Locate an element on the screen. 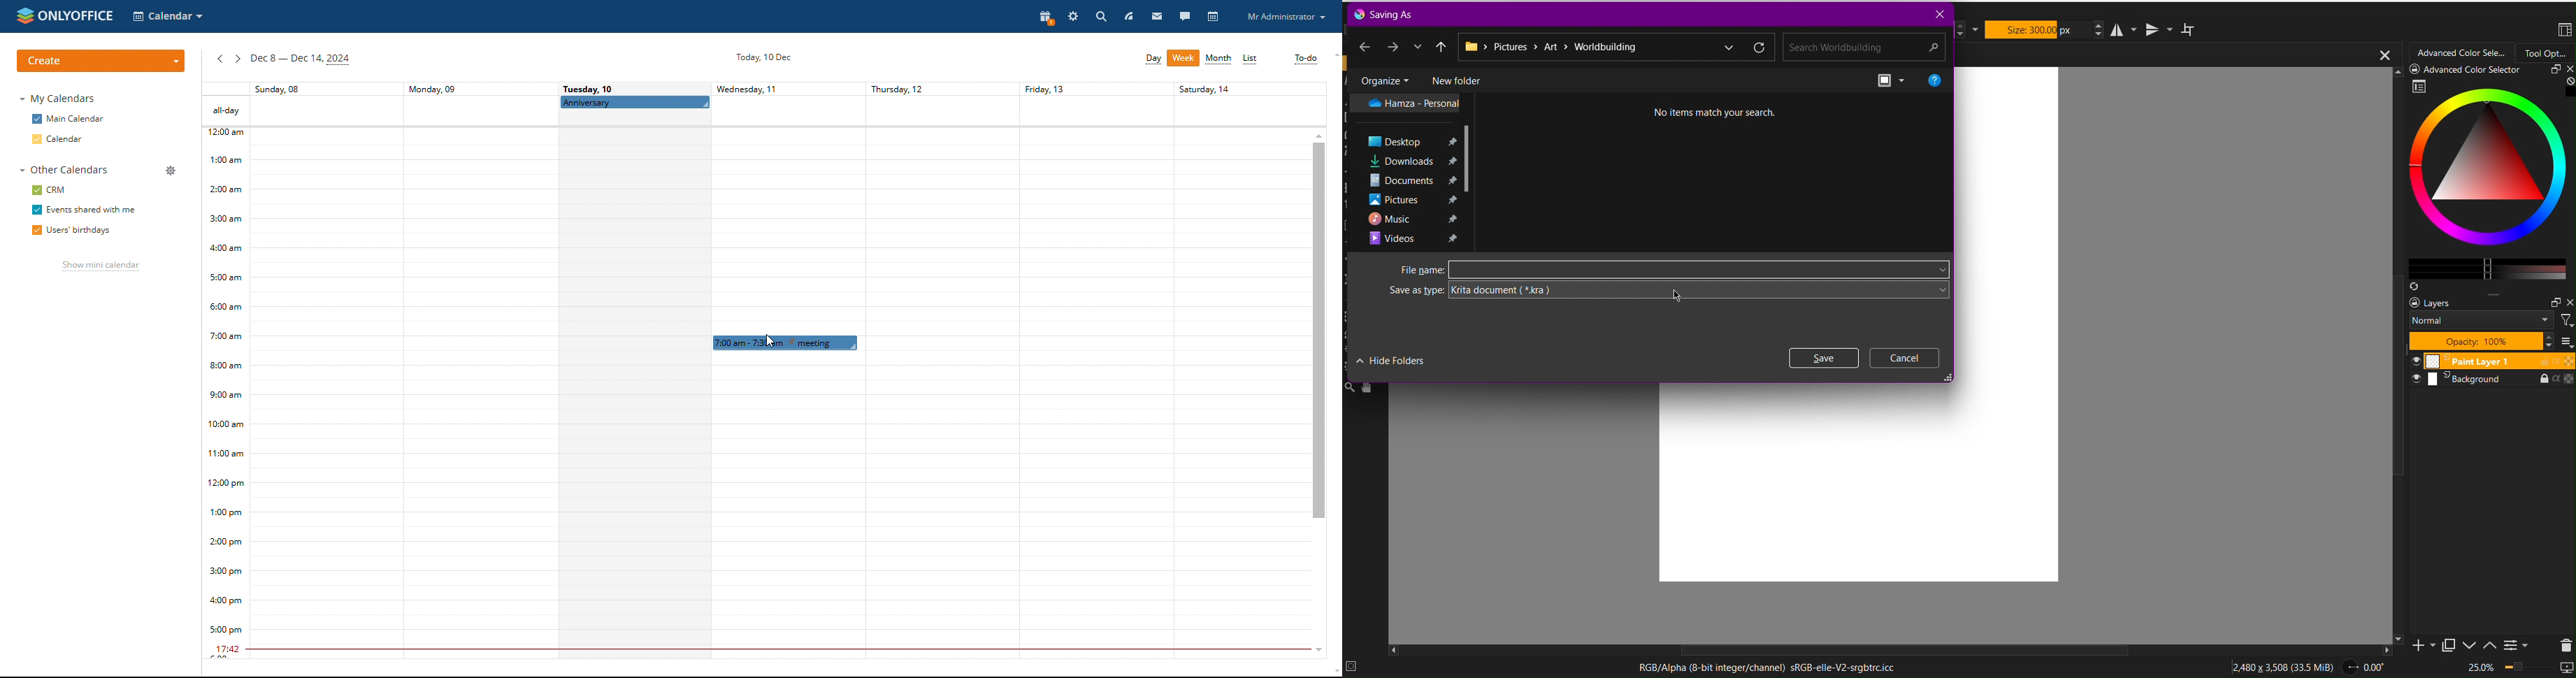  Help is located at coordinates (1935, 79).